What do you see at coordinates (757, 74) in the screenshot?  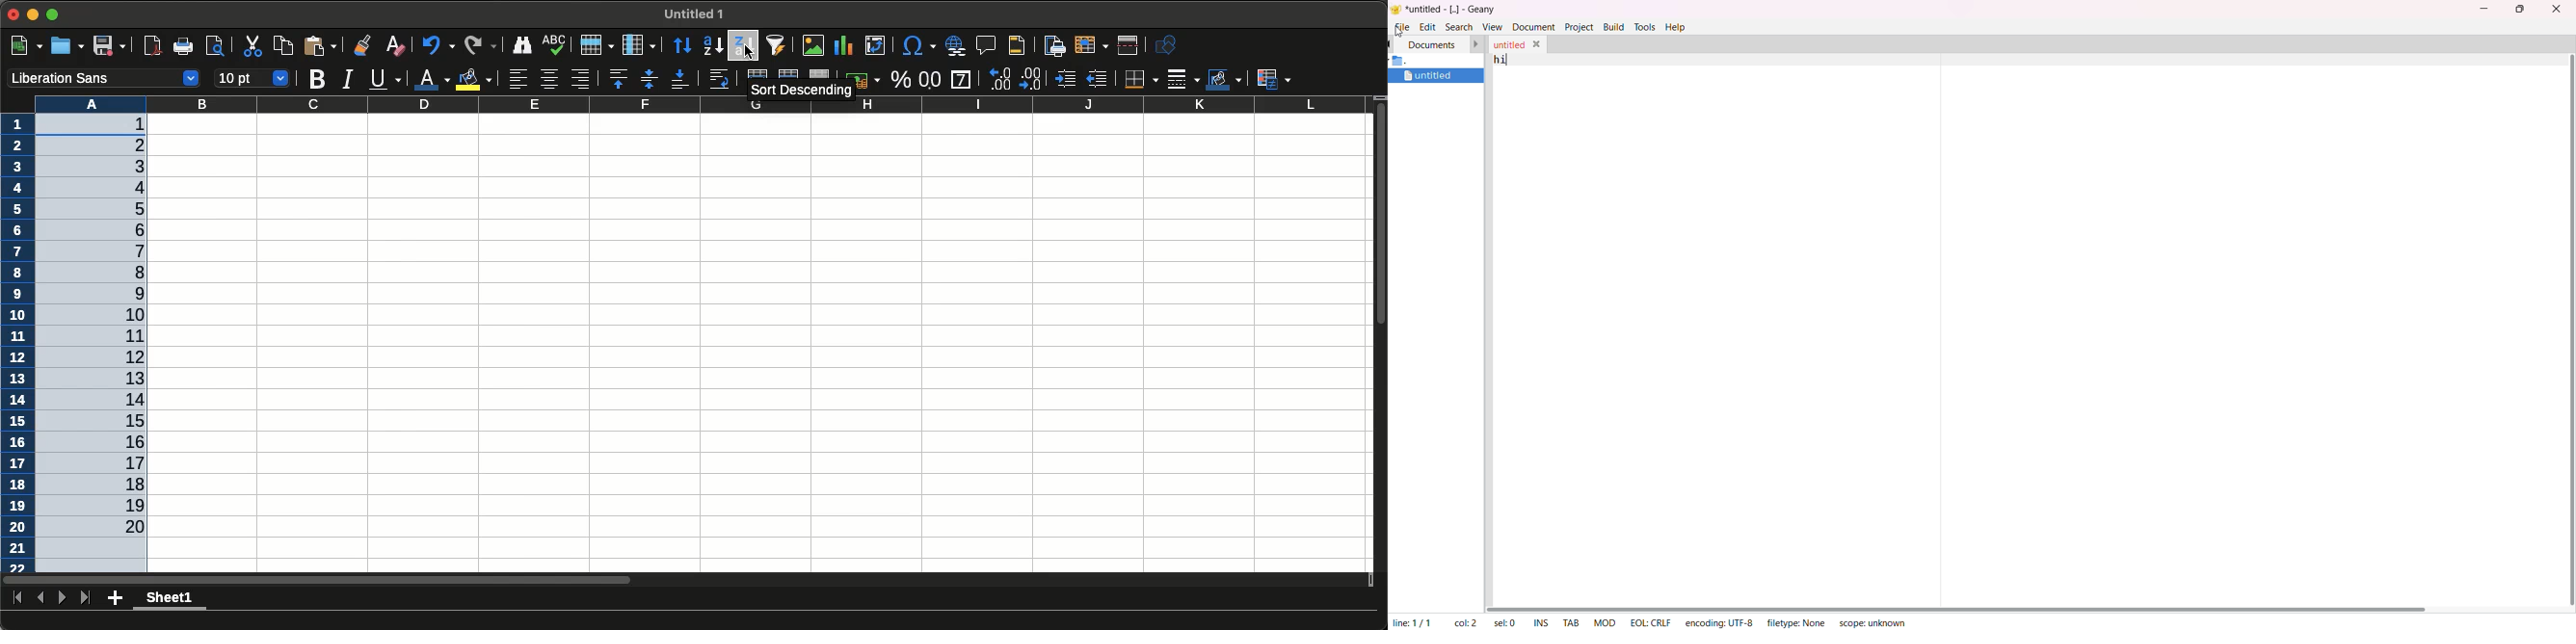 I see `Merge and center` at bounding box center [757, 74].